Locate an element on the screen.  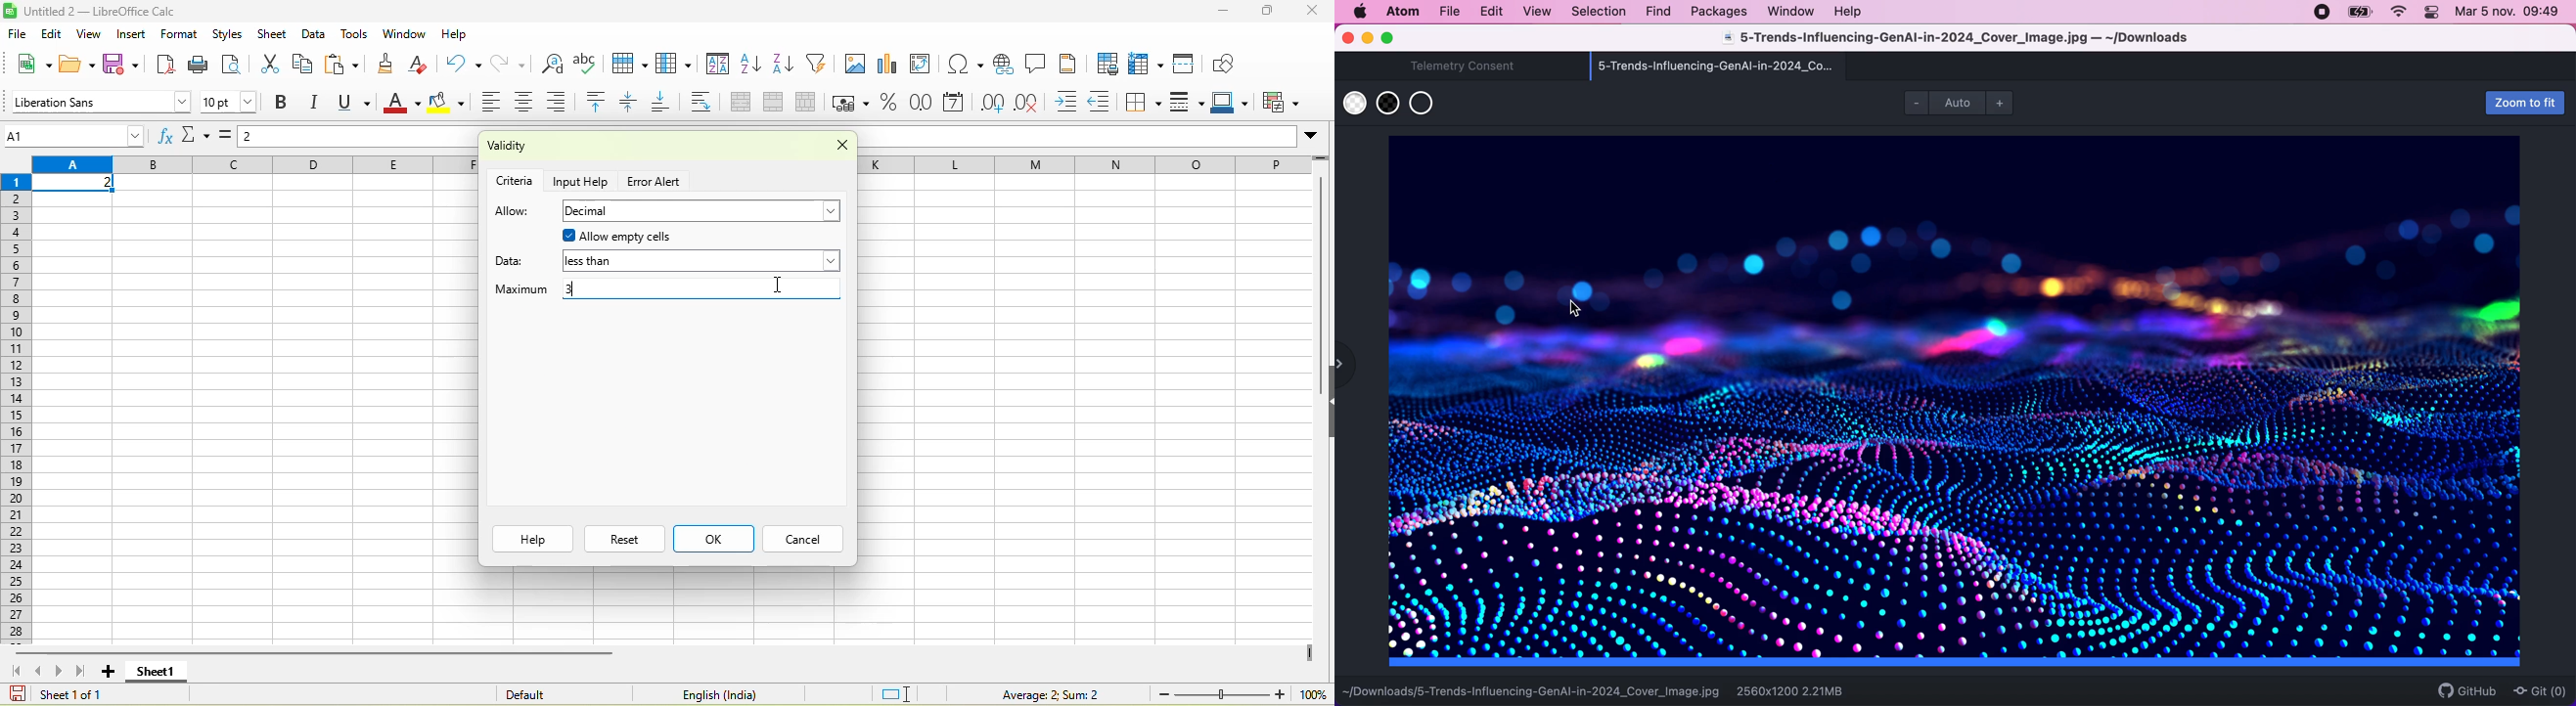
print is located at coordinates (200, 64).